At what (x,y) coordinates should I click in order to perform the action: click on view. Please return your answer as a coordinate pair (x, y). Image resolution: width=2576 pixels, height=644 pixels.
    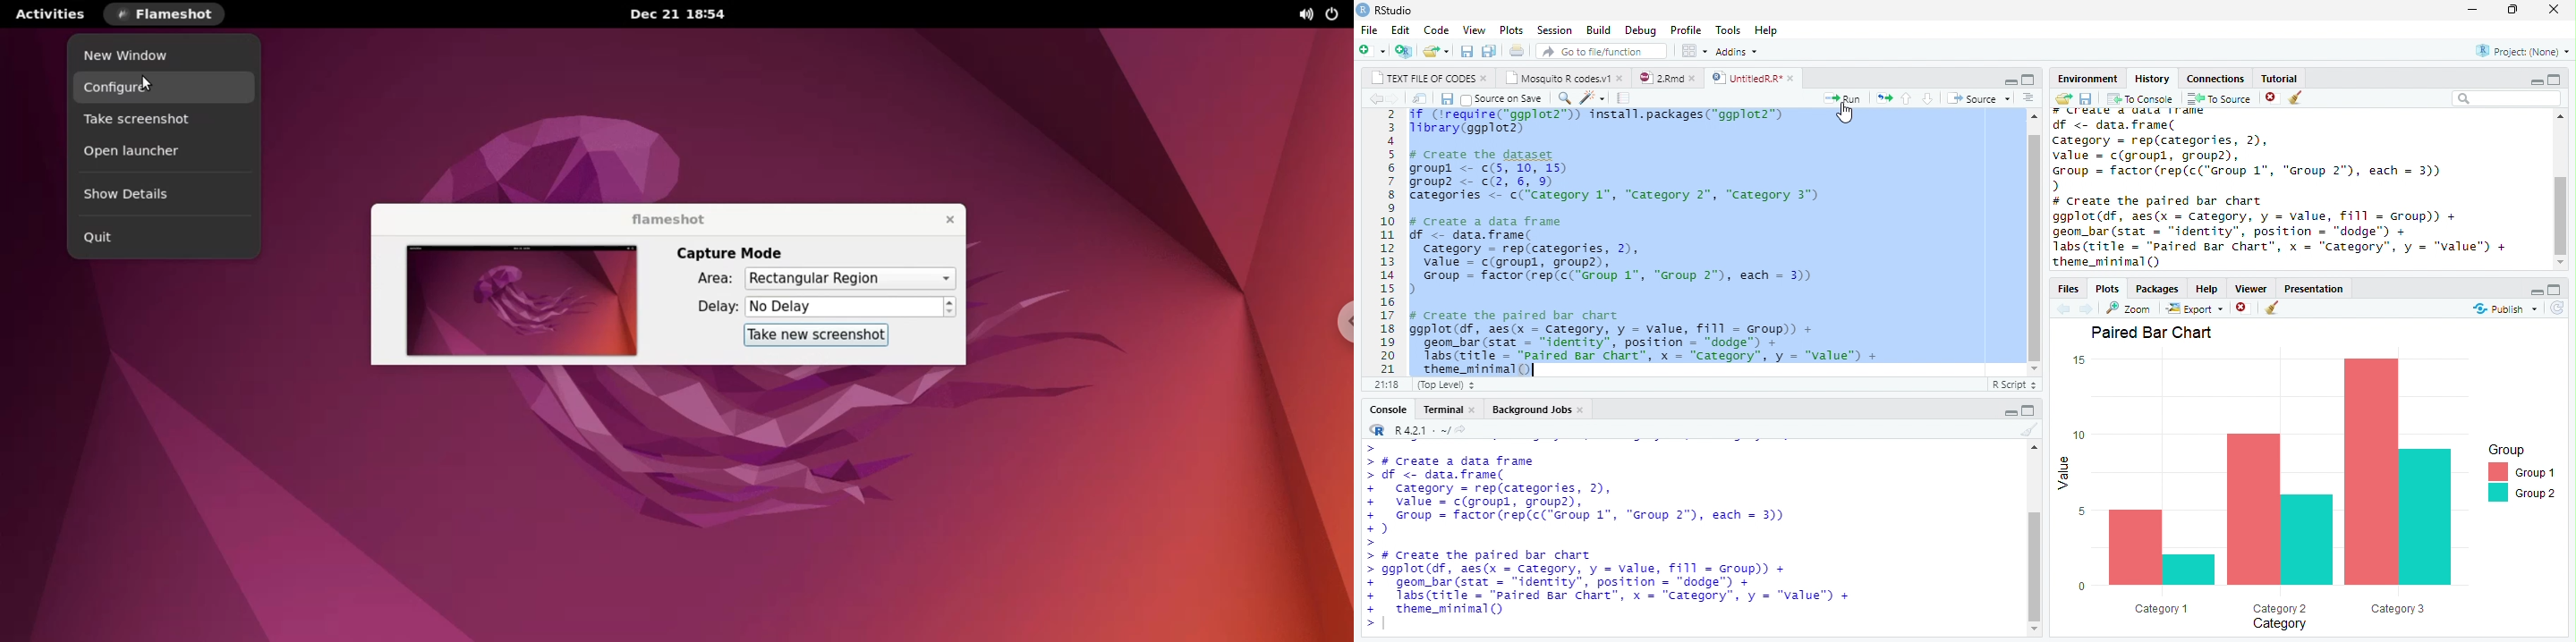
    Looking at the image, I should click on (1471, 29).